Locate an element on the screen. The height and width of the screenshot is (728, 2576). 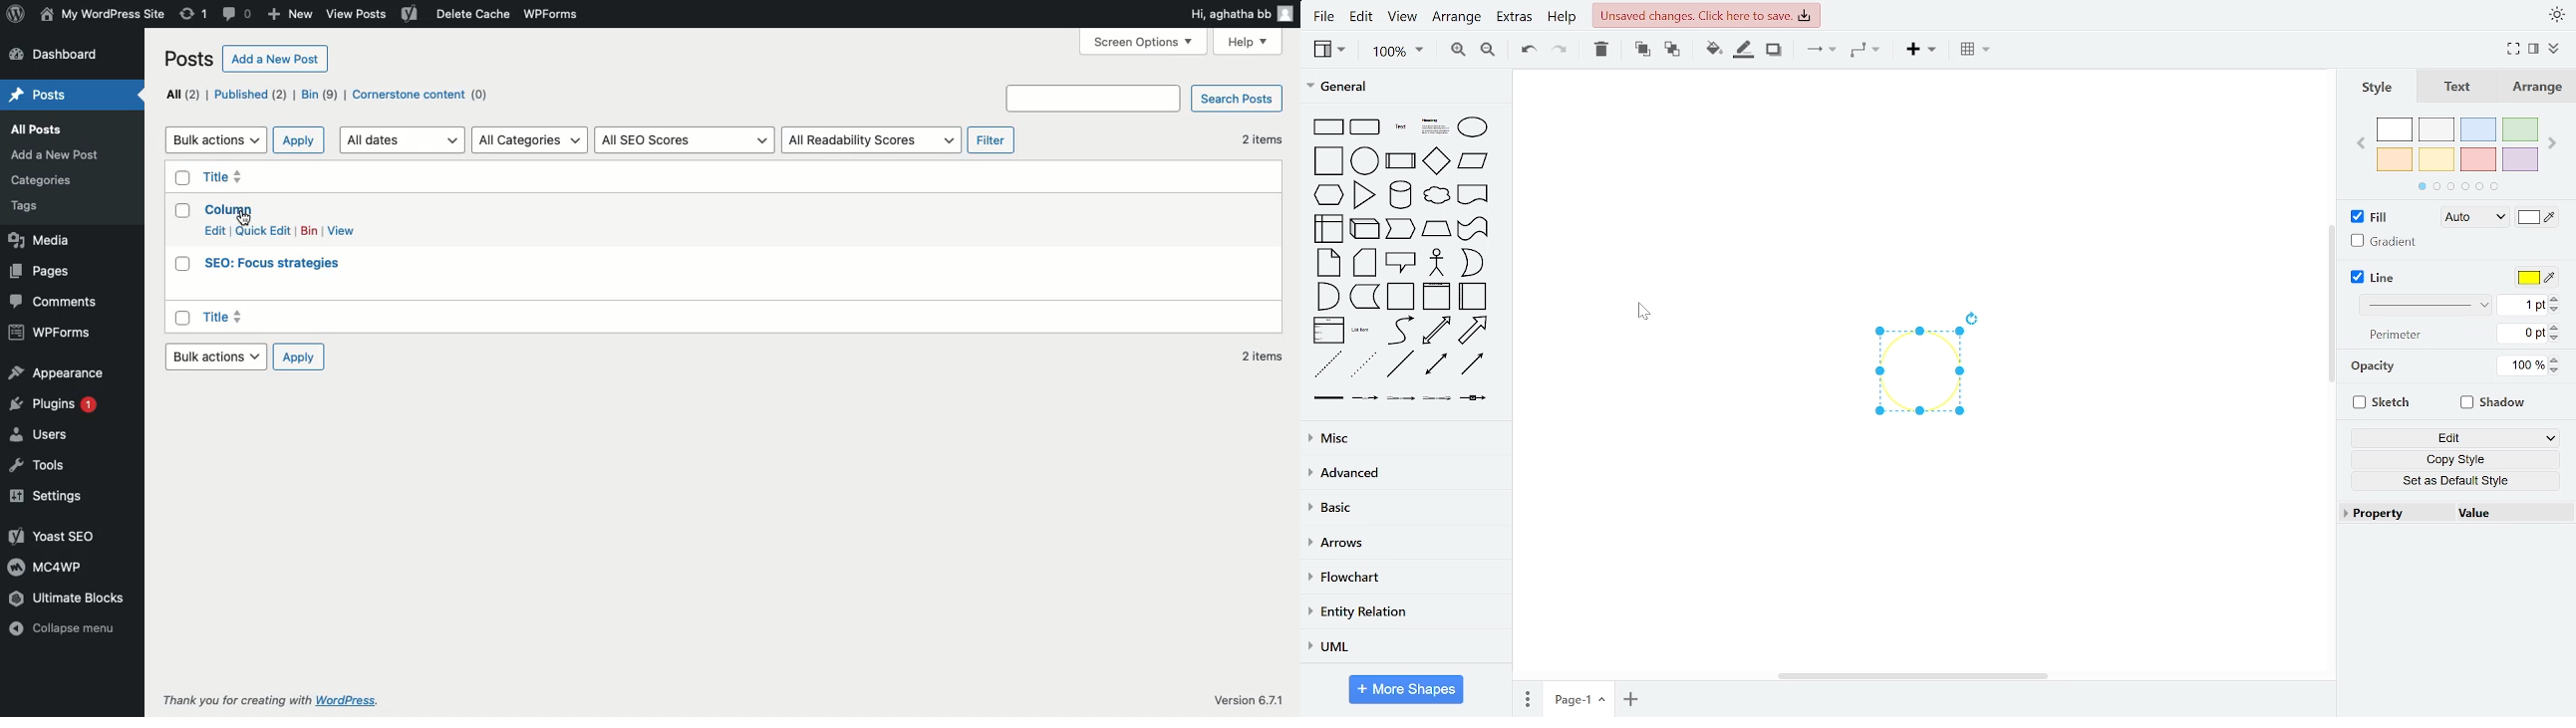
Add new posts is located at coordinates (54, 154).